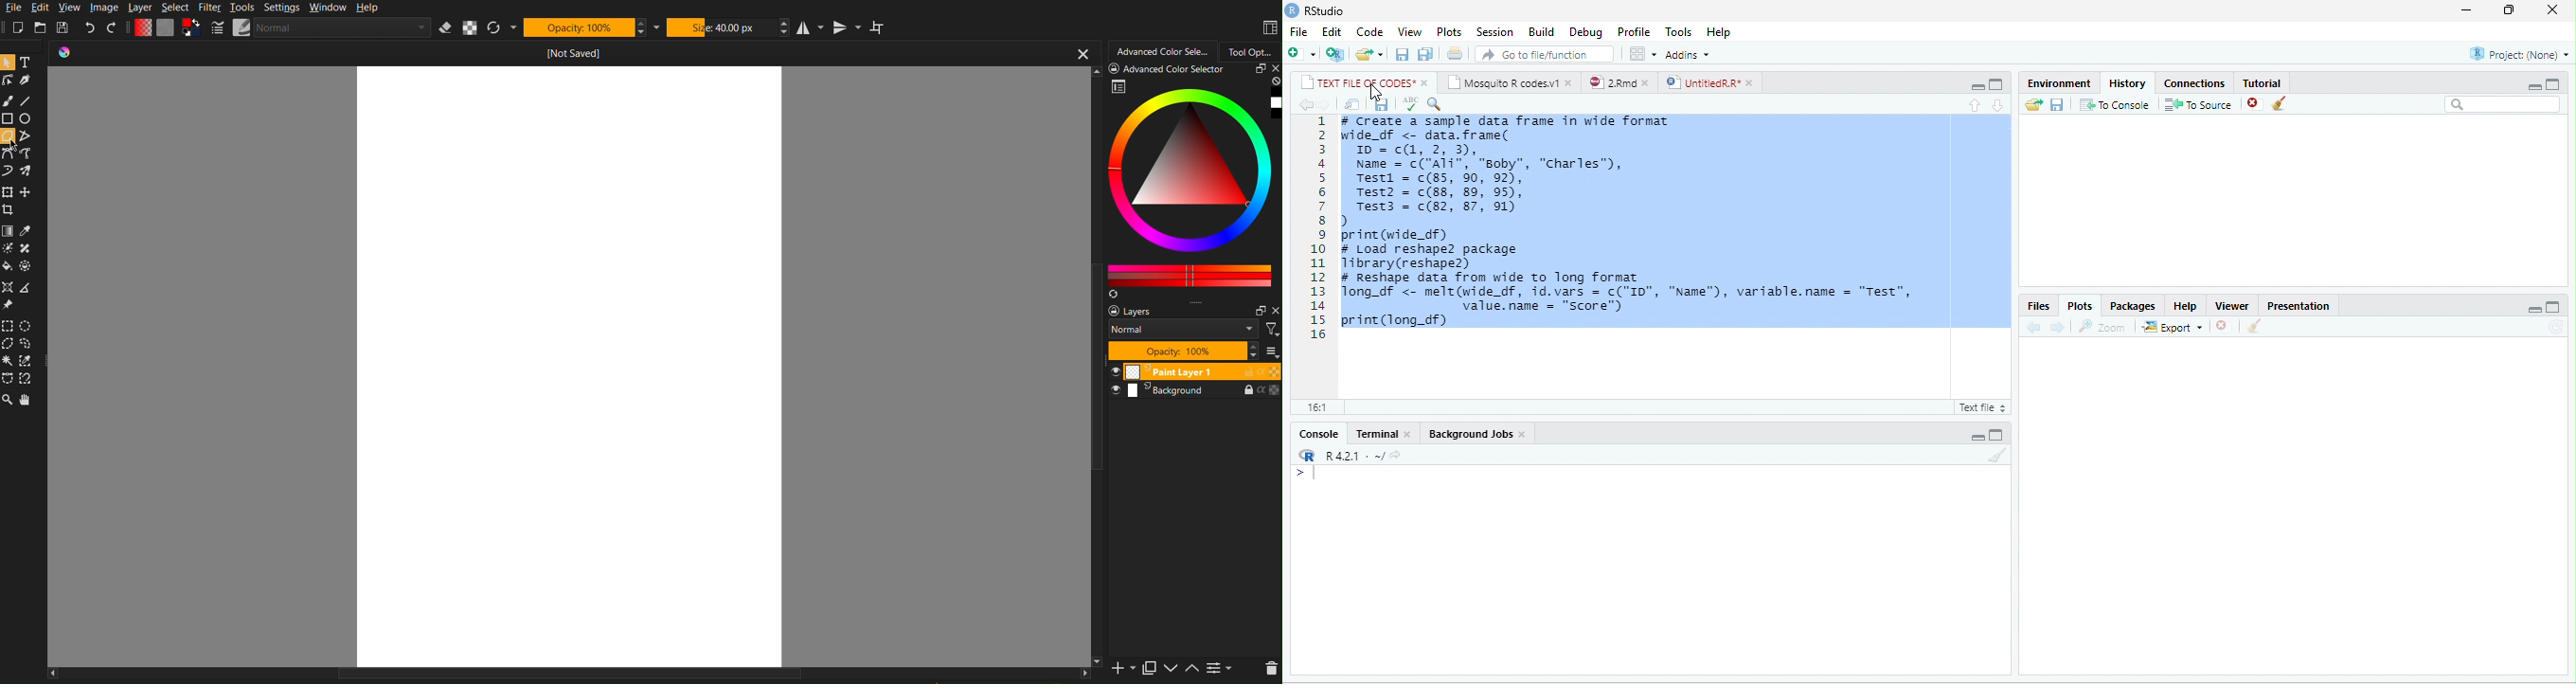 The height and width of the screenshot is (700, 2576). Describe the element at coordinates (1469, 433) in the screenshot. I see `Background Jobs` at that location.